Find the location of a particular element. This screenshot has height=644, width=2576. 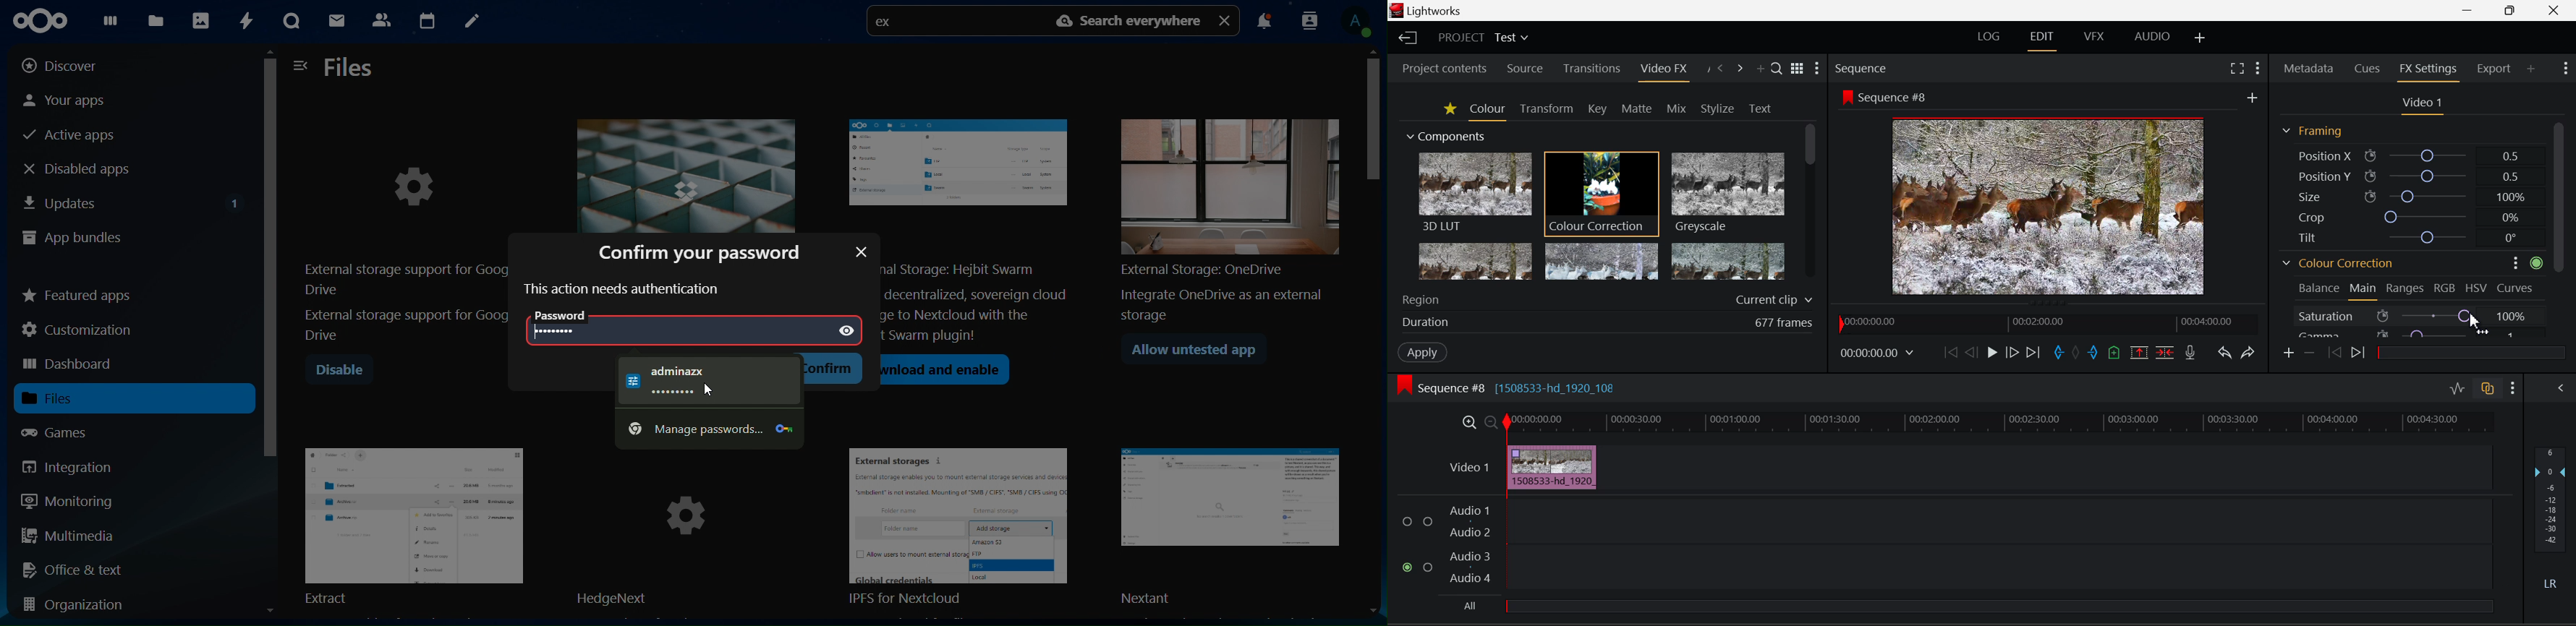

close is located at coordinates (862, 252).